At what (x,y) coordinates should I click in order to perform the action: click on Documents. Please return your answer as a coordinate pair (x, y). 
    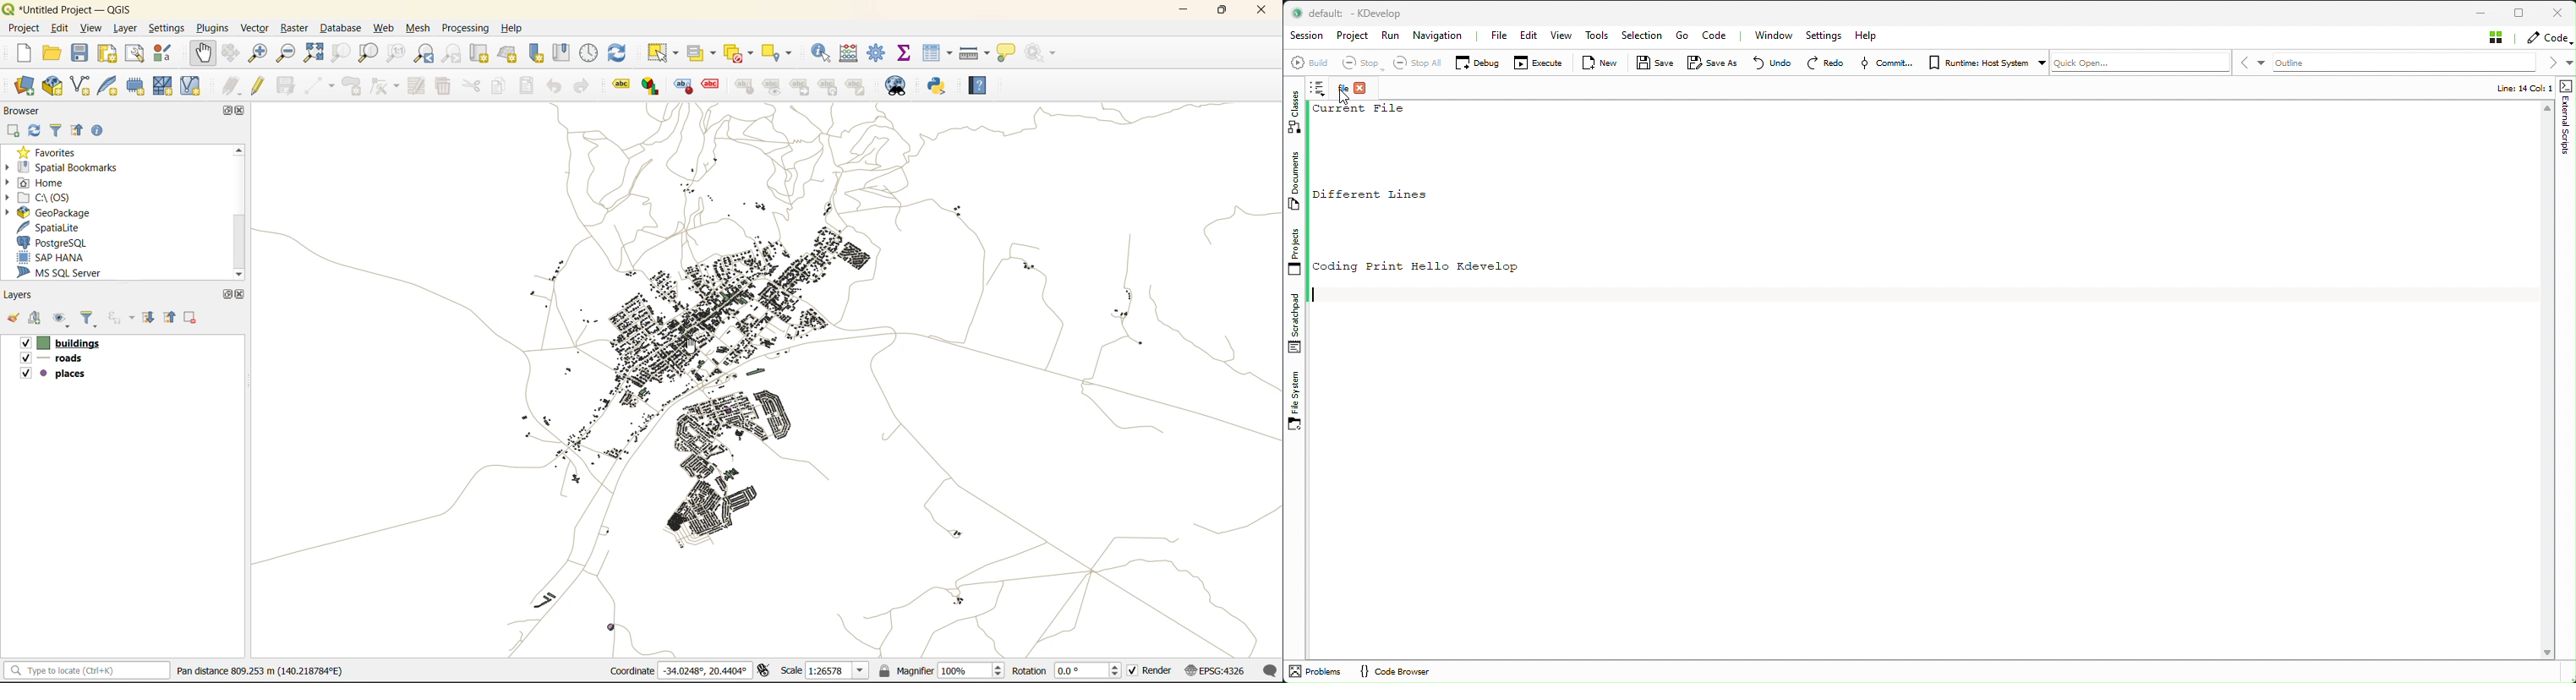
    Looking at the image, I should click on (1298, 183).